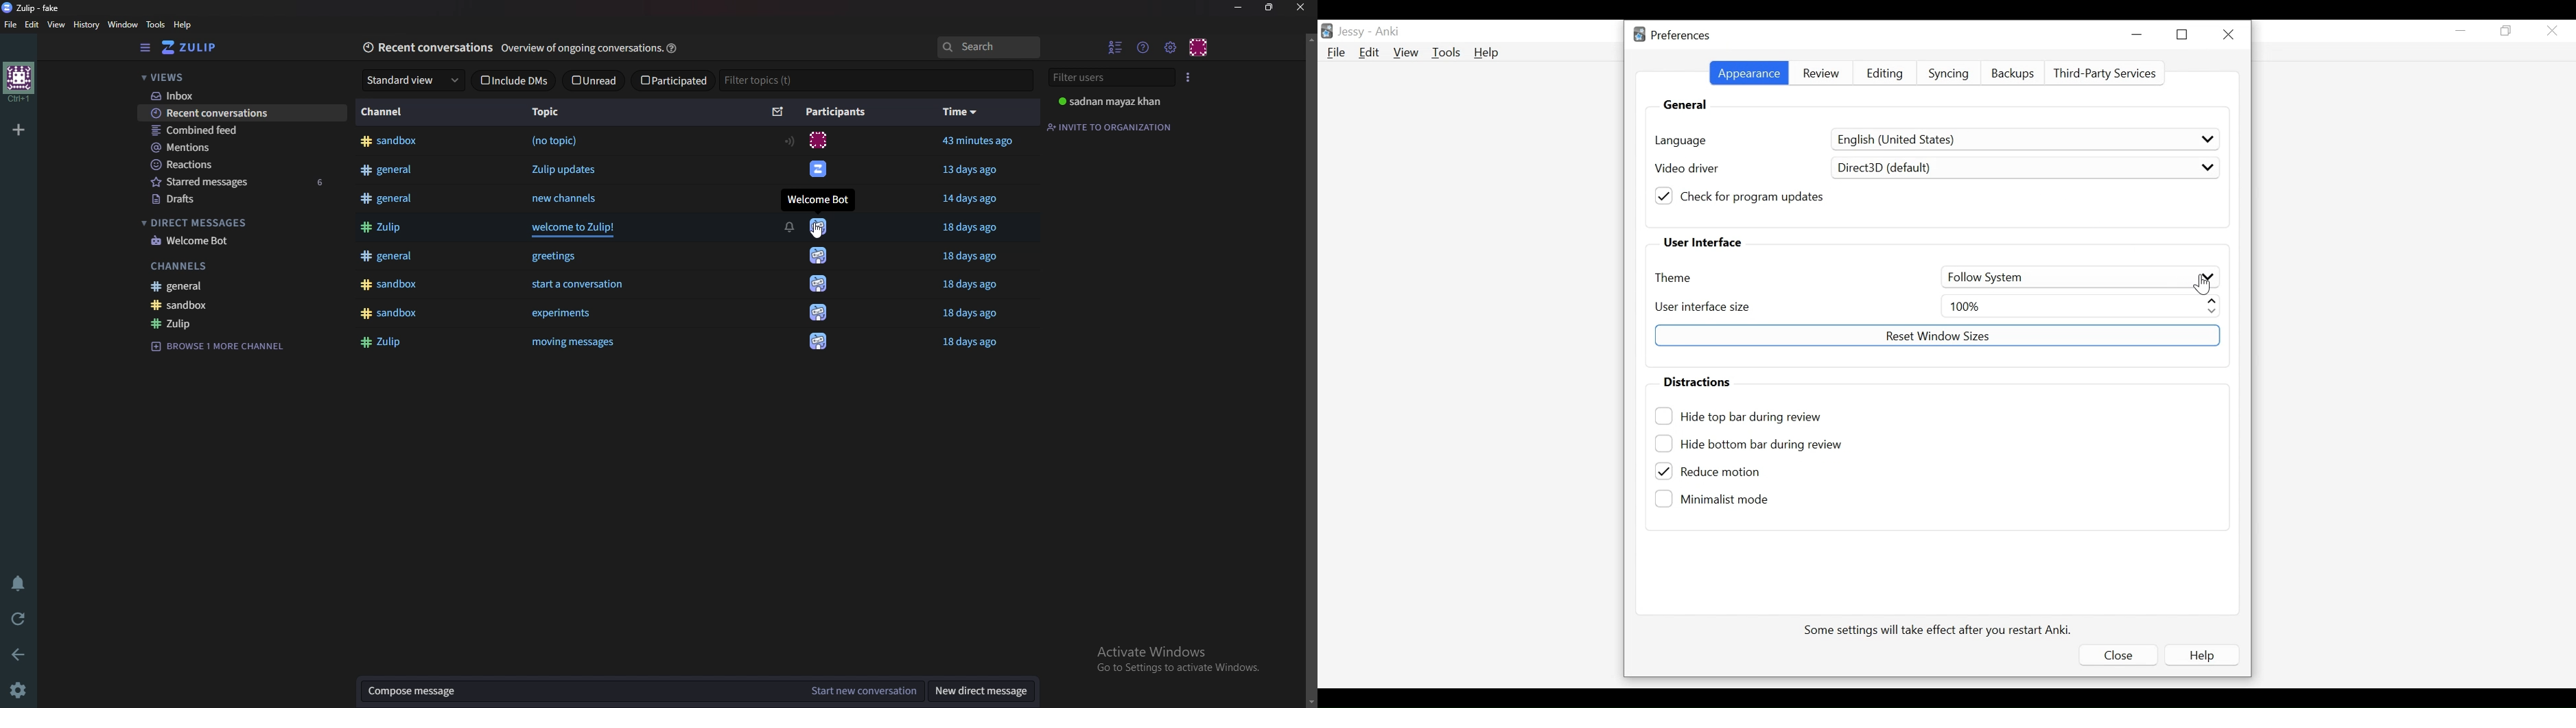 The image size is (2576, 728). I want to click on Close, so click(2232, 35).